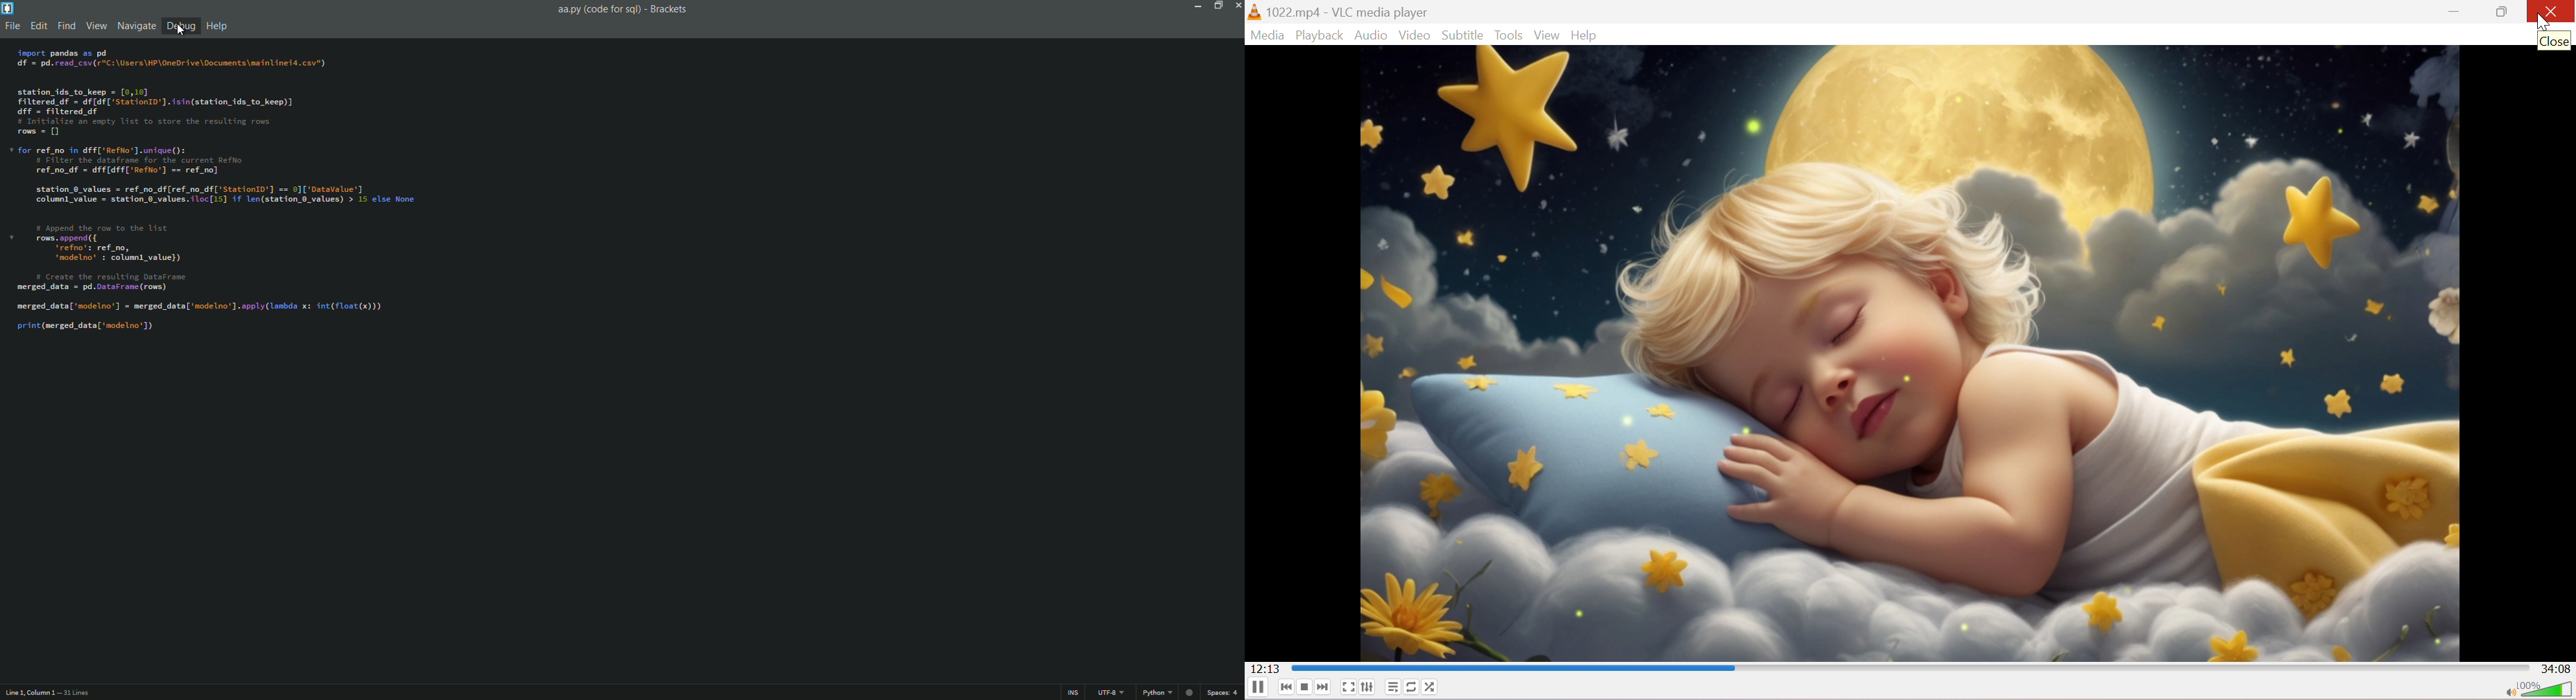  What do you see at coordinates (1196, 6) in the screenshot?
I see `minimize` at bounding box center [1196, 6].